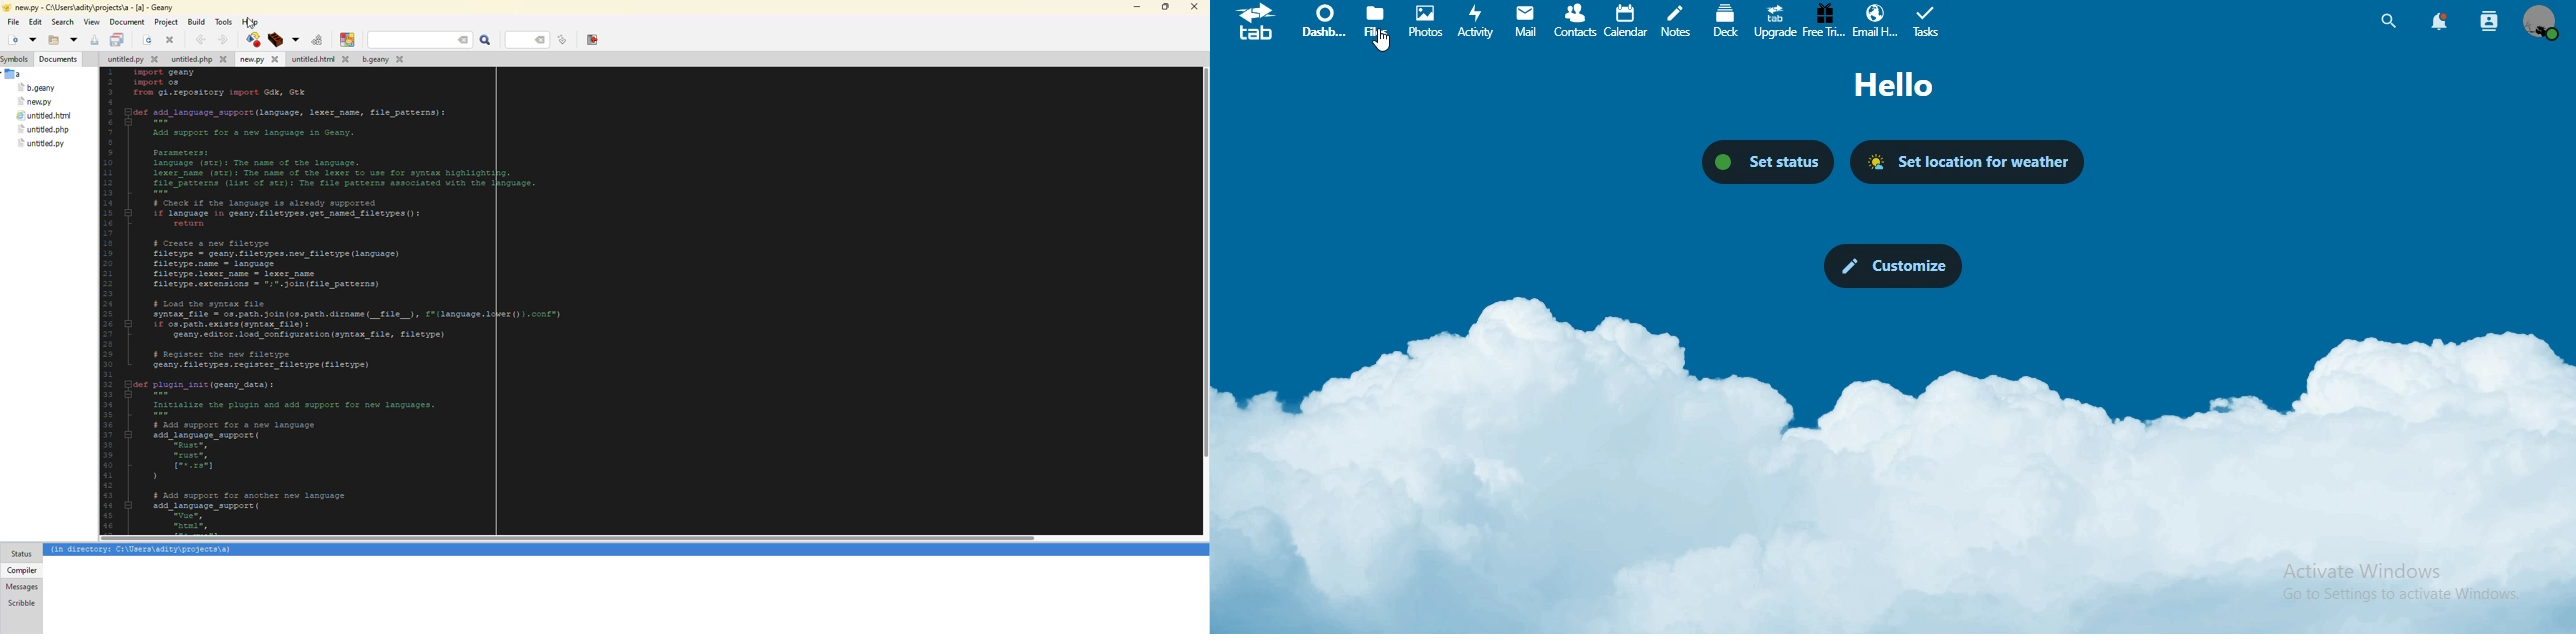 Image resolution: width=2576 pixels, height=644 pixels. Describe the element at coordinates (1194, 7) in the screenshot. I see `close` at that location.